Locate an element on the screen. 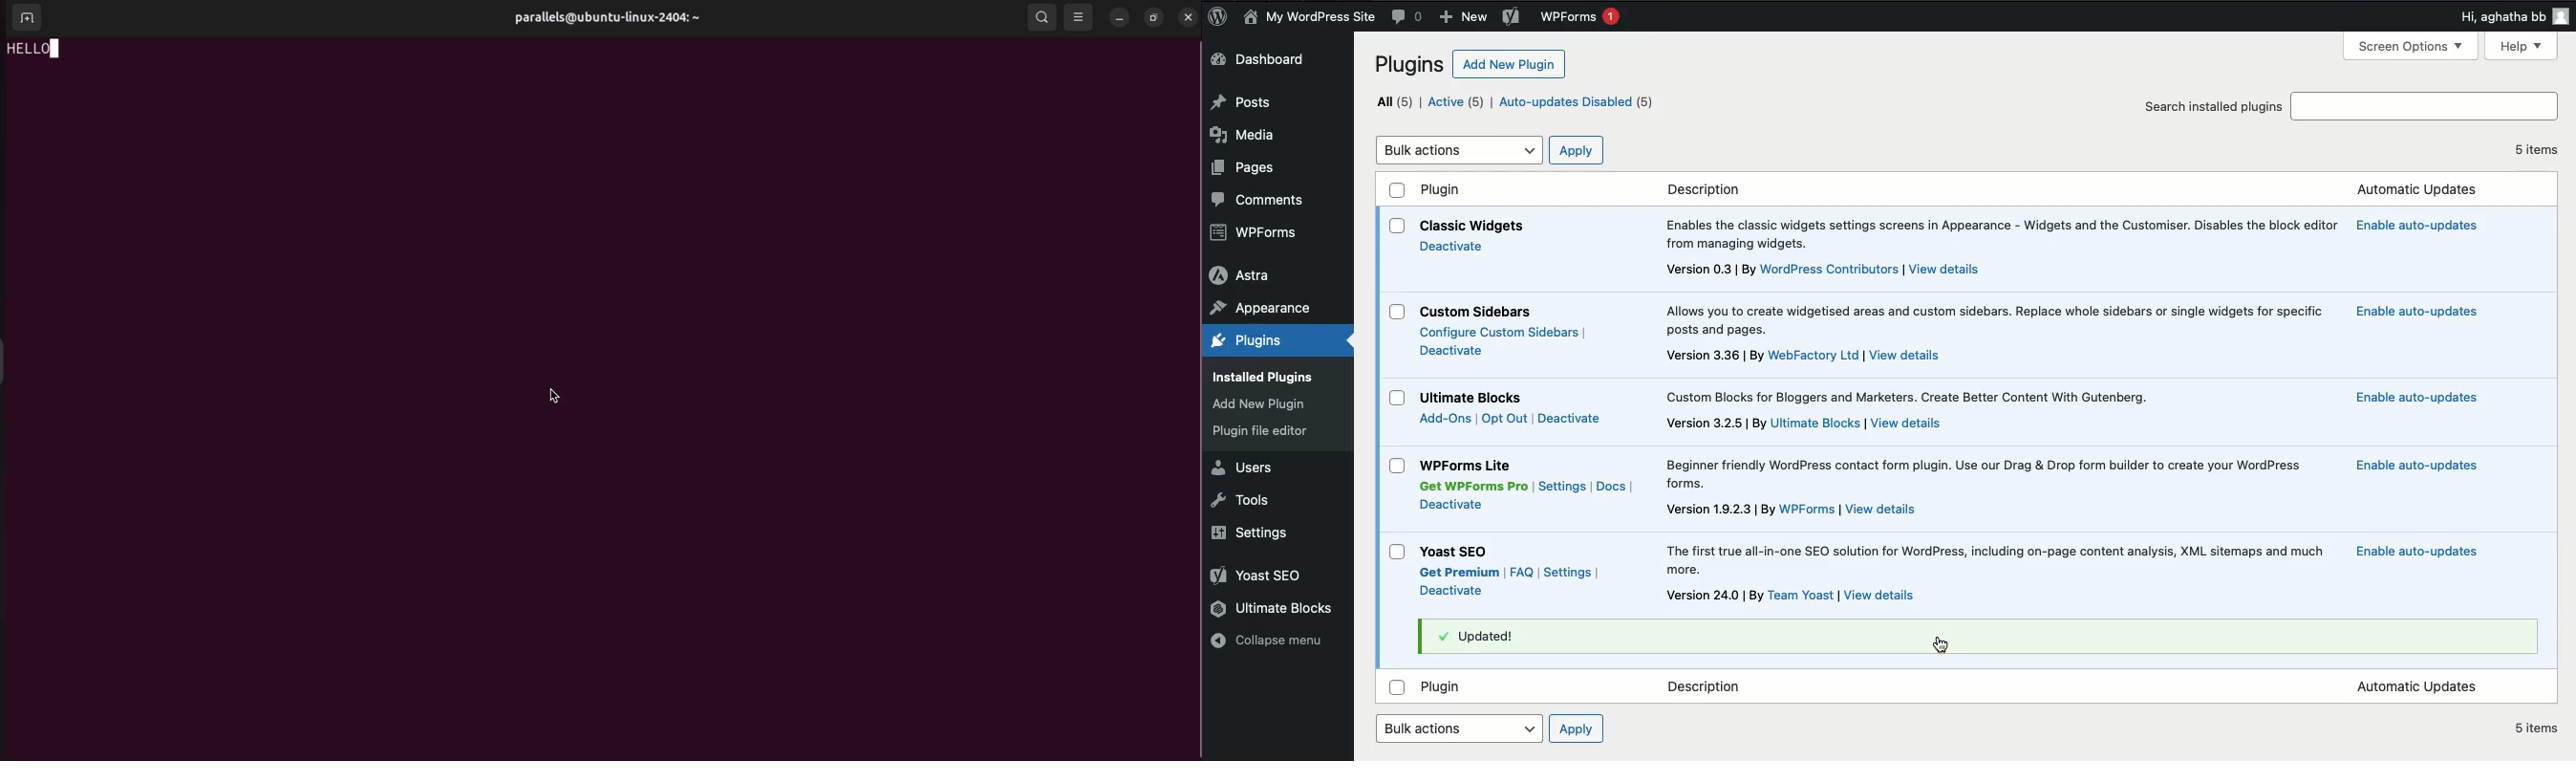 This screenshot has height=784, width=2576. WPForms is located at coordinates (1265, 231).